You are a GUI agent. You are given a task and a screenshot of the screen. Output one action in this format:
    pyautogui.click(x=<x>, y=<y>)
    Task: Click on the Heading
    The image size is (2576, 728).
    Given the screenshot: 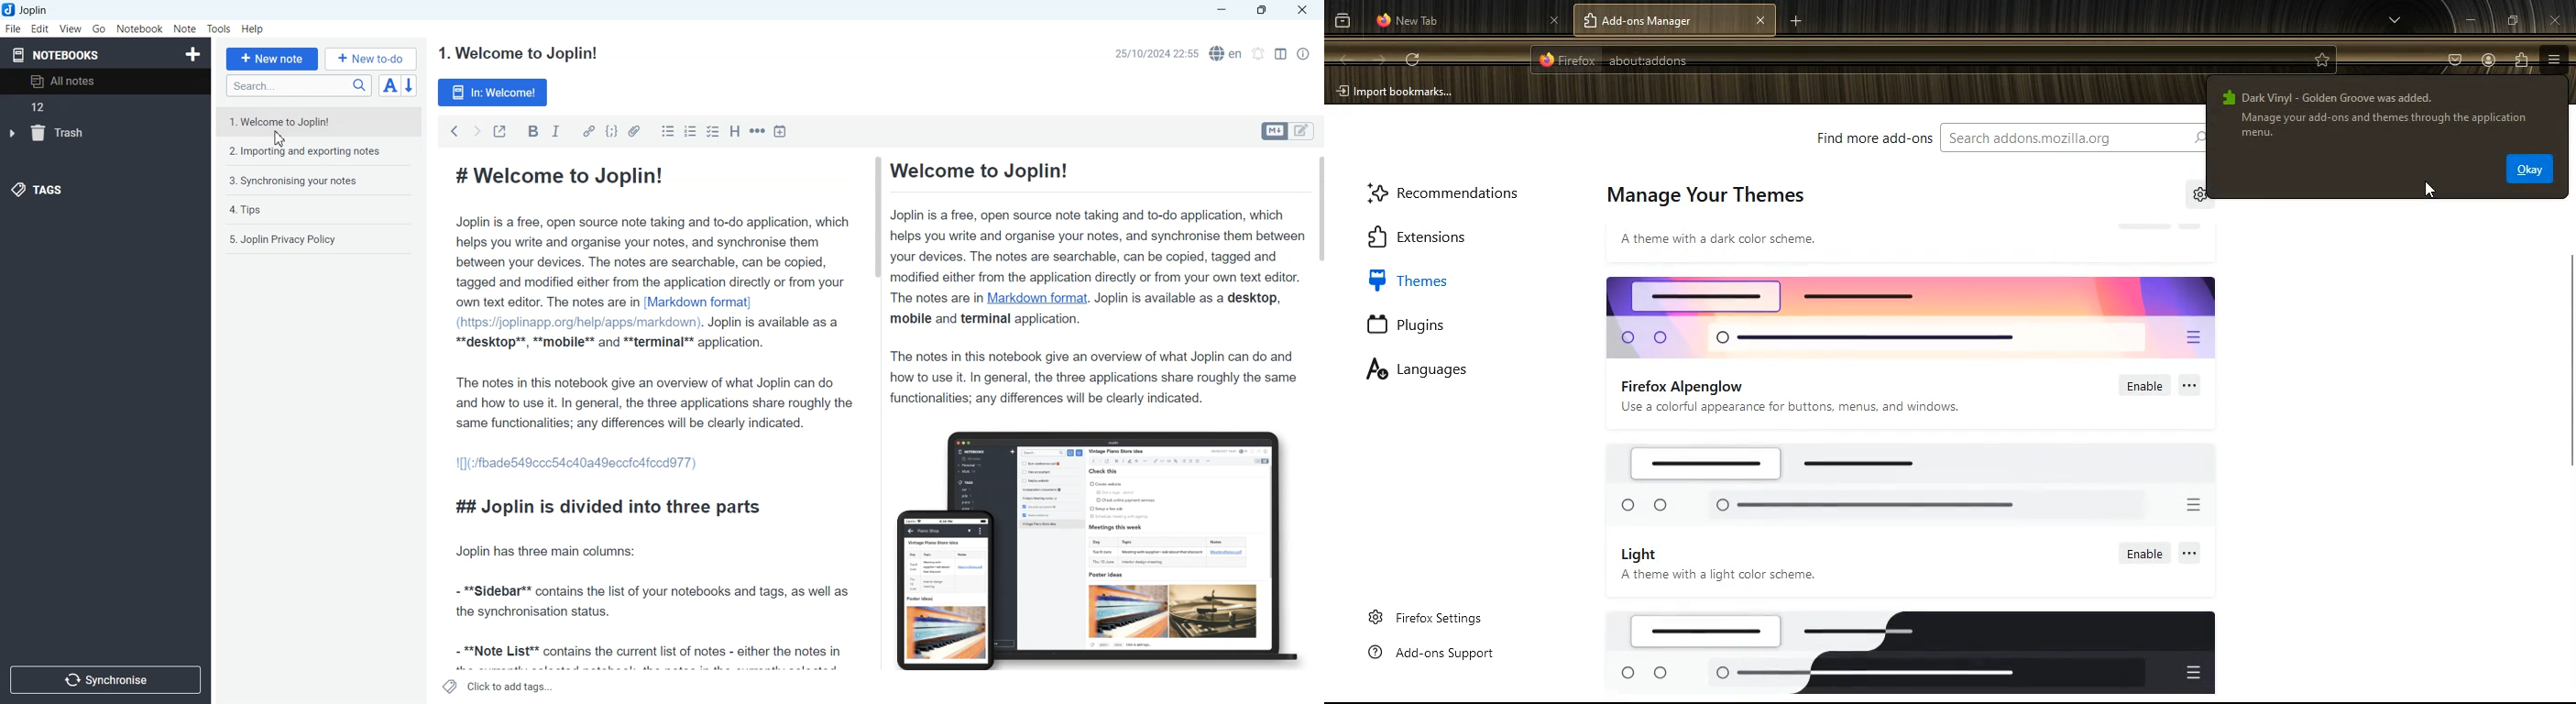 What is the action you would take?
    pyautogui.click(x=736, y=131)
    